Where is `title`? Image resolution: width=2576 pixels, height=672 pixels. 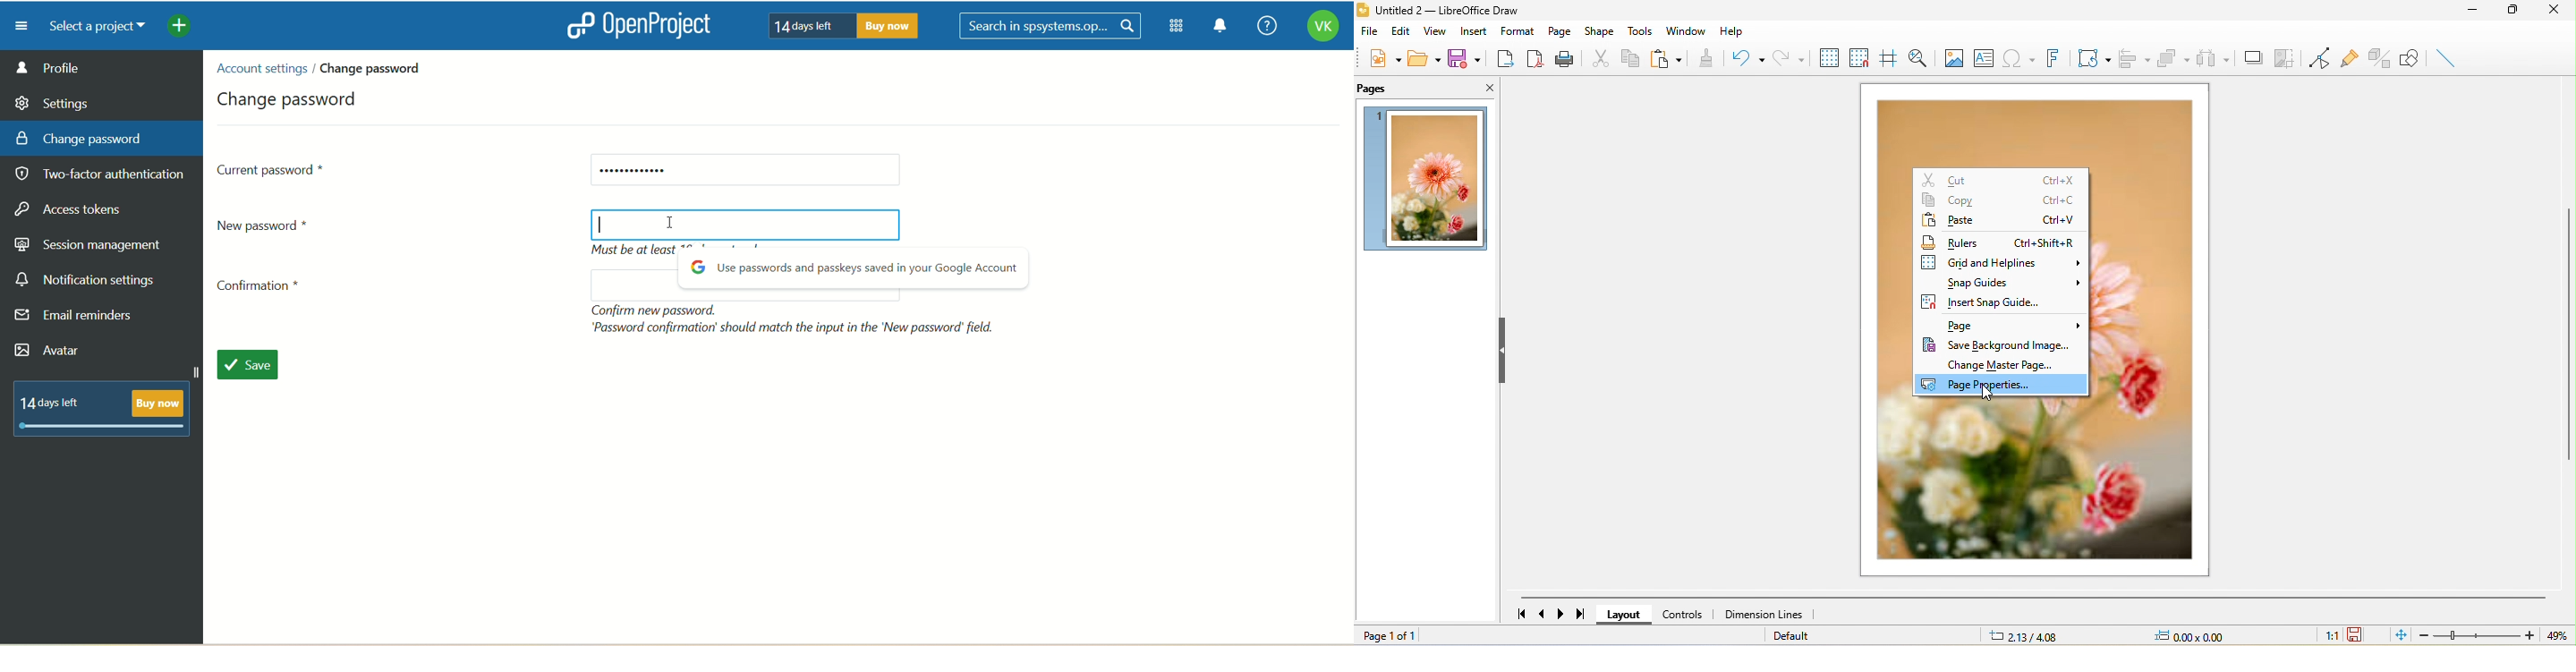
title is located at coordinates (1445, 12).